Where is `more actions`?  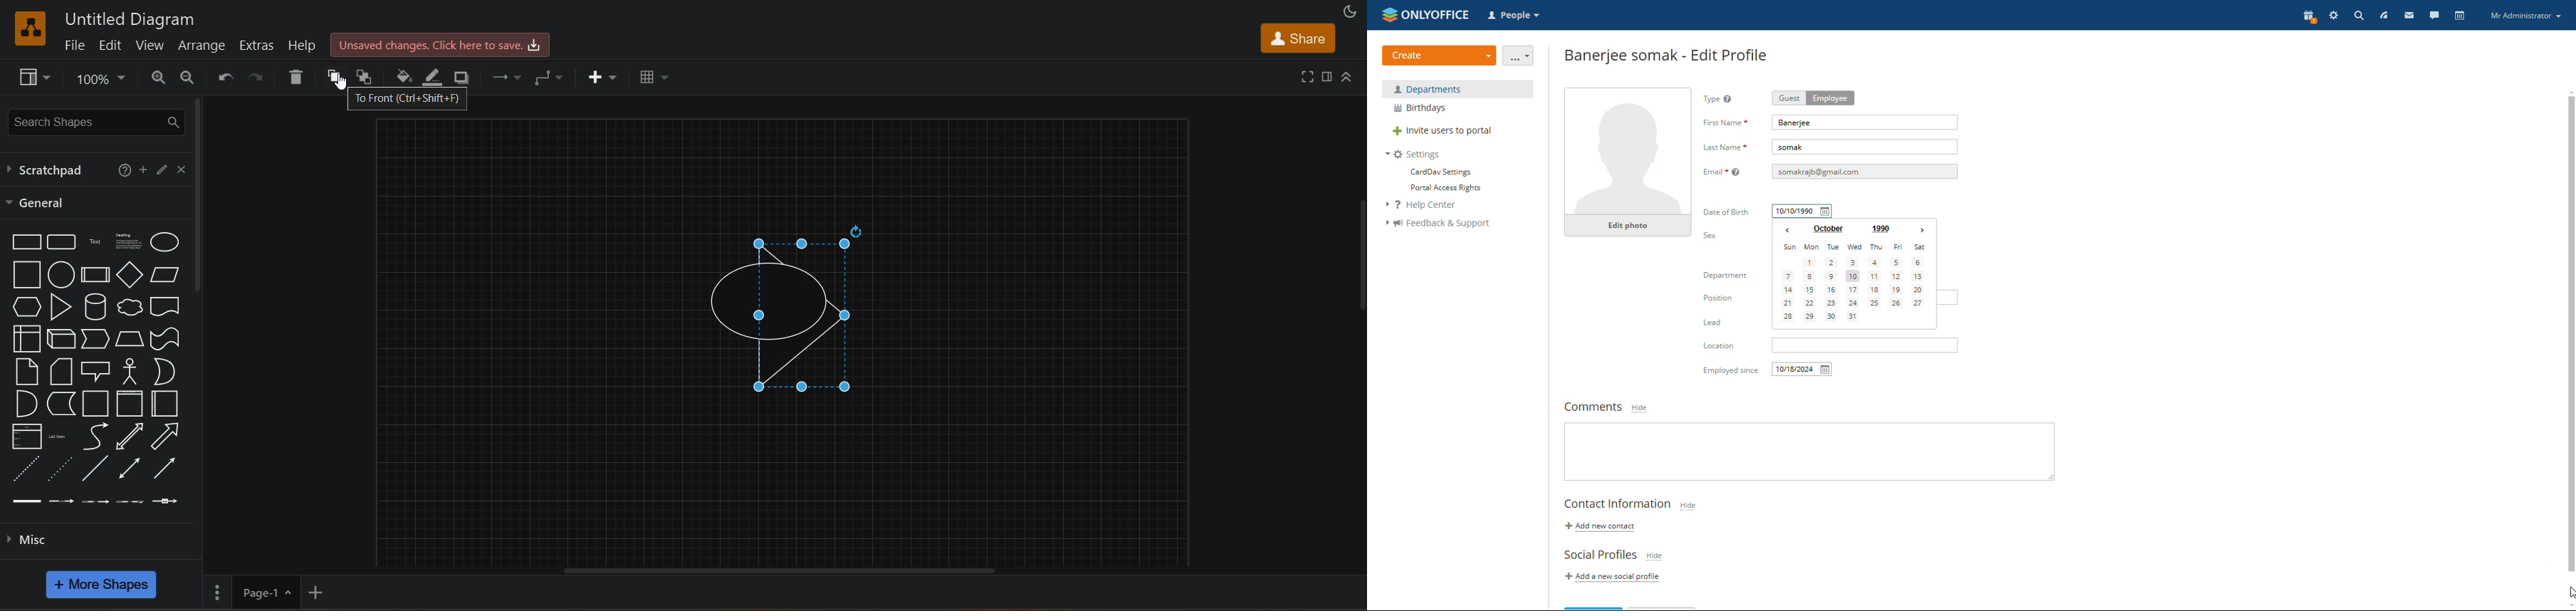
more actions is located at coordinates (1519, 55).